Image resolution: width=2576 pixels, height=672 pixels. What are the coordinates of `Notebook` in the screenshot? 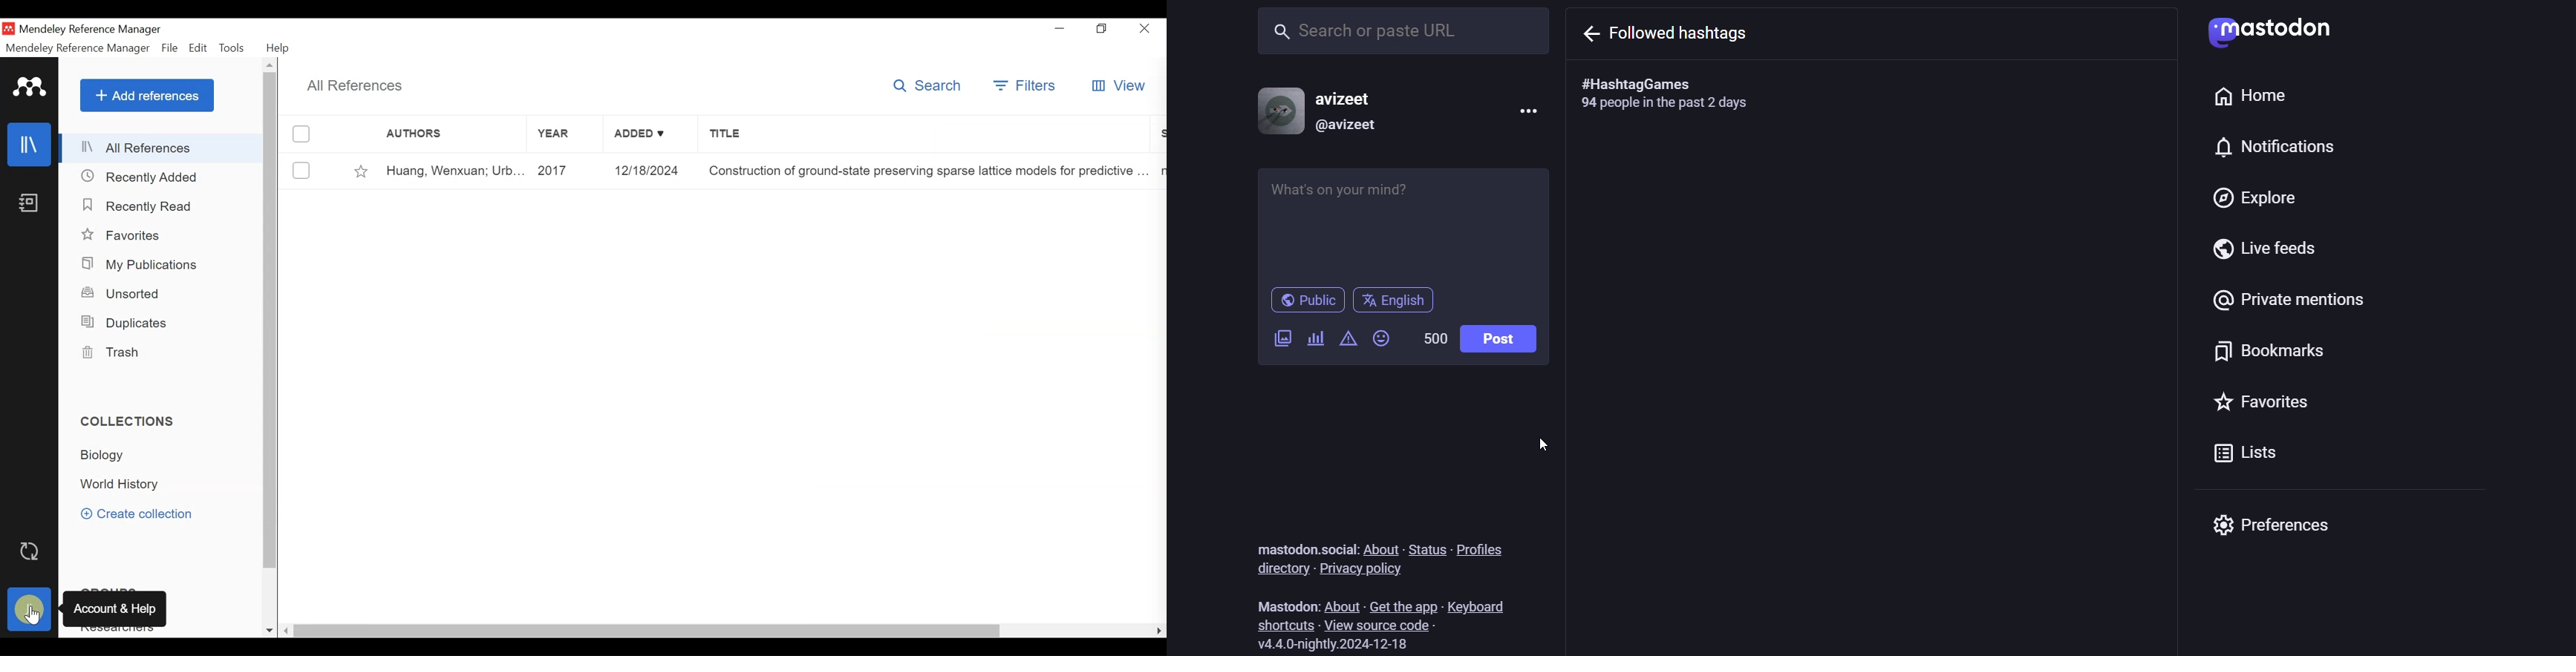 It's located at (28, 204).